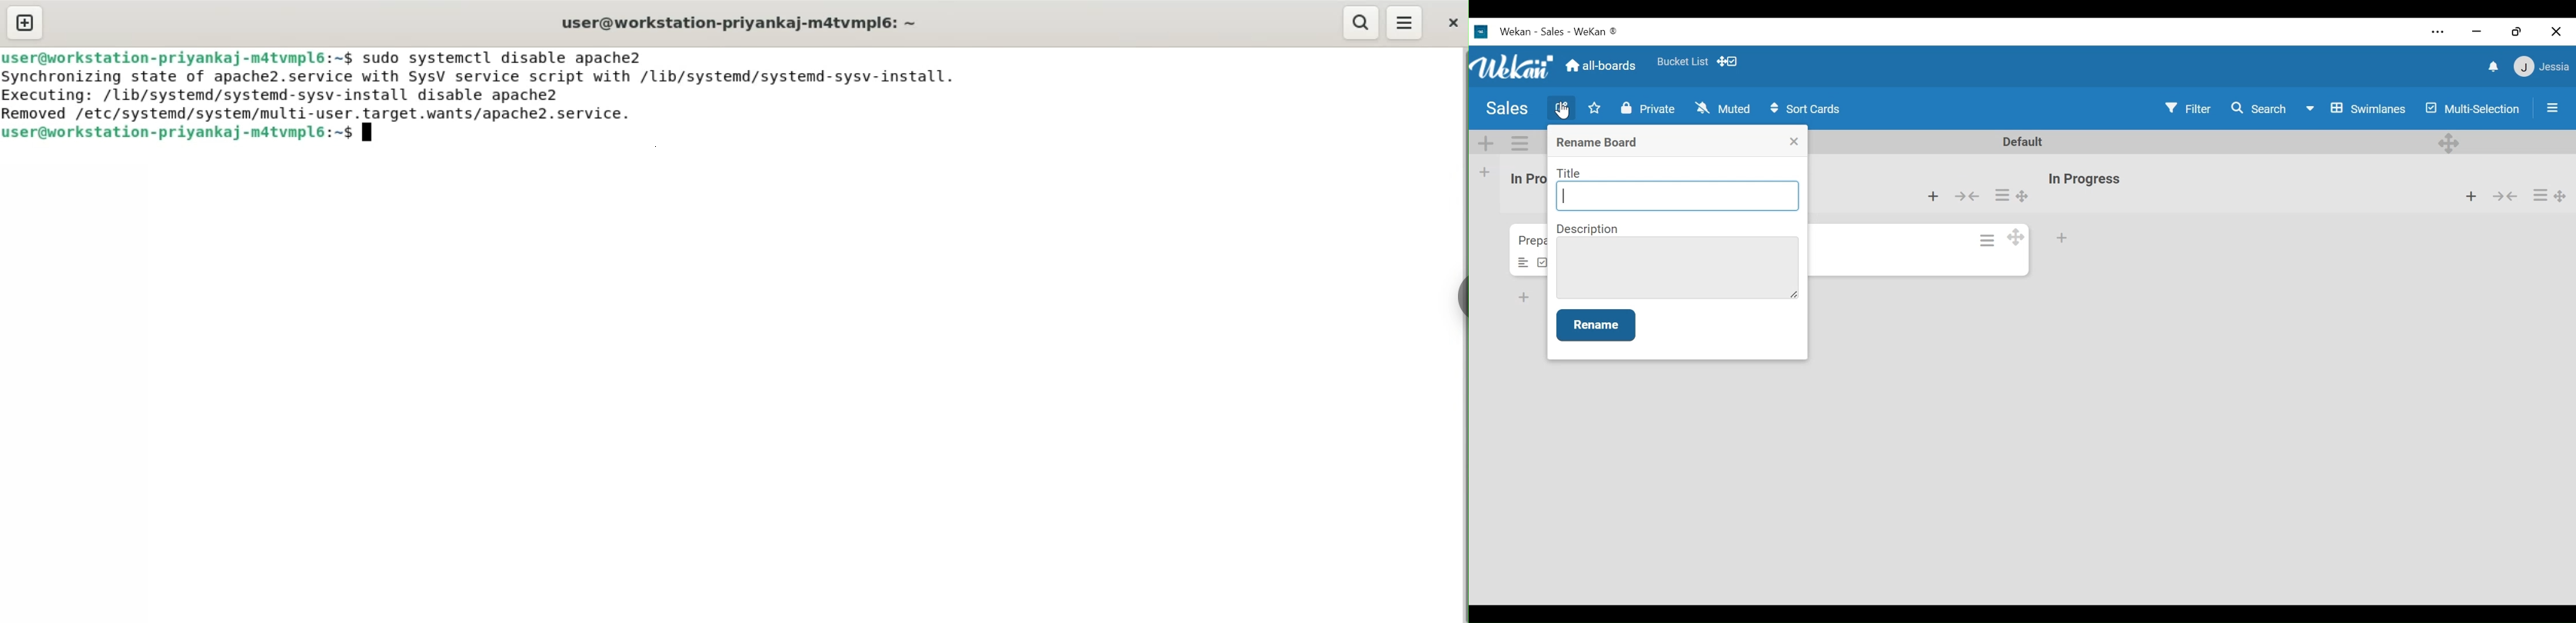  I want to click on minimize, so click(2477, 31).